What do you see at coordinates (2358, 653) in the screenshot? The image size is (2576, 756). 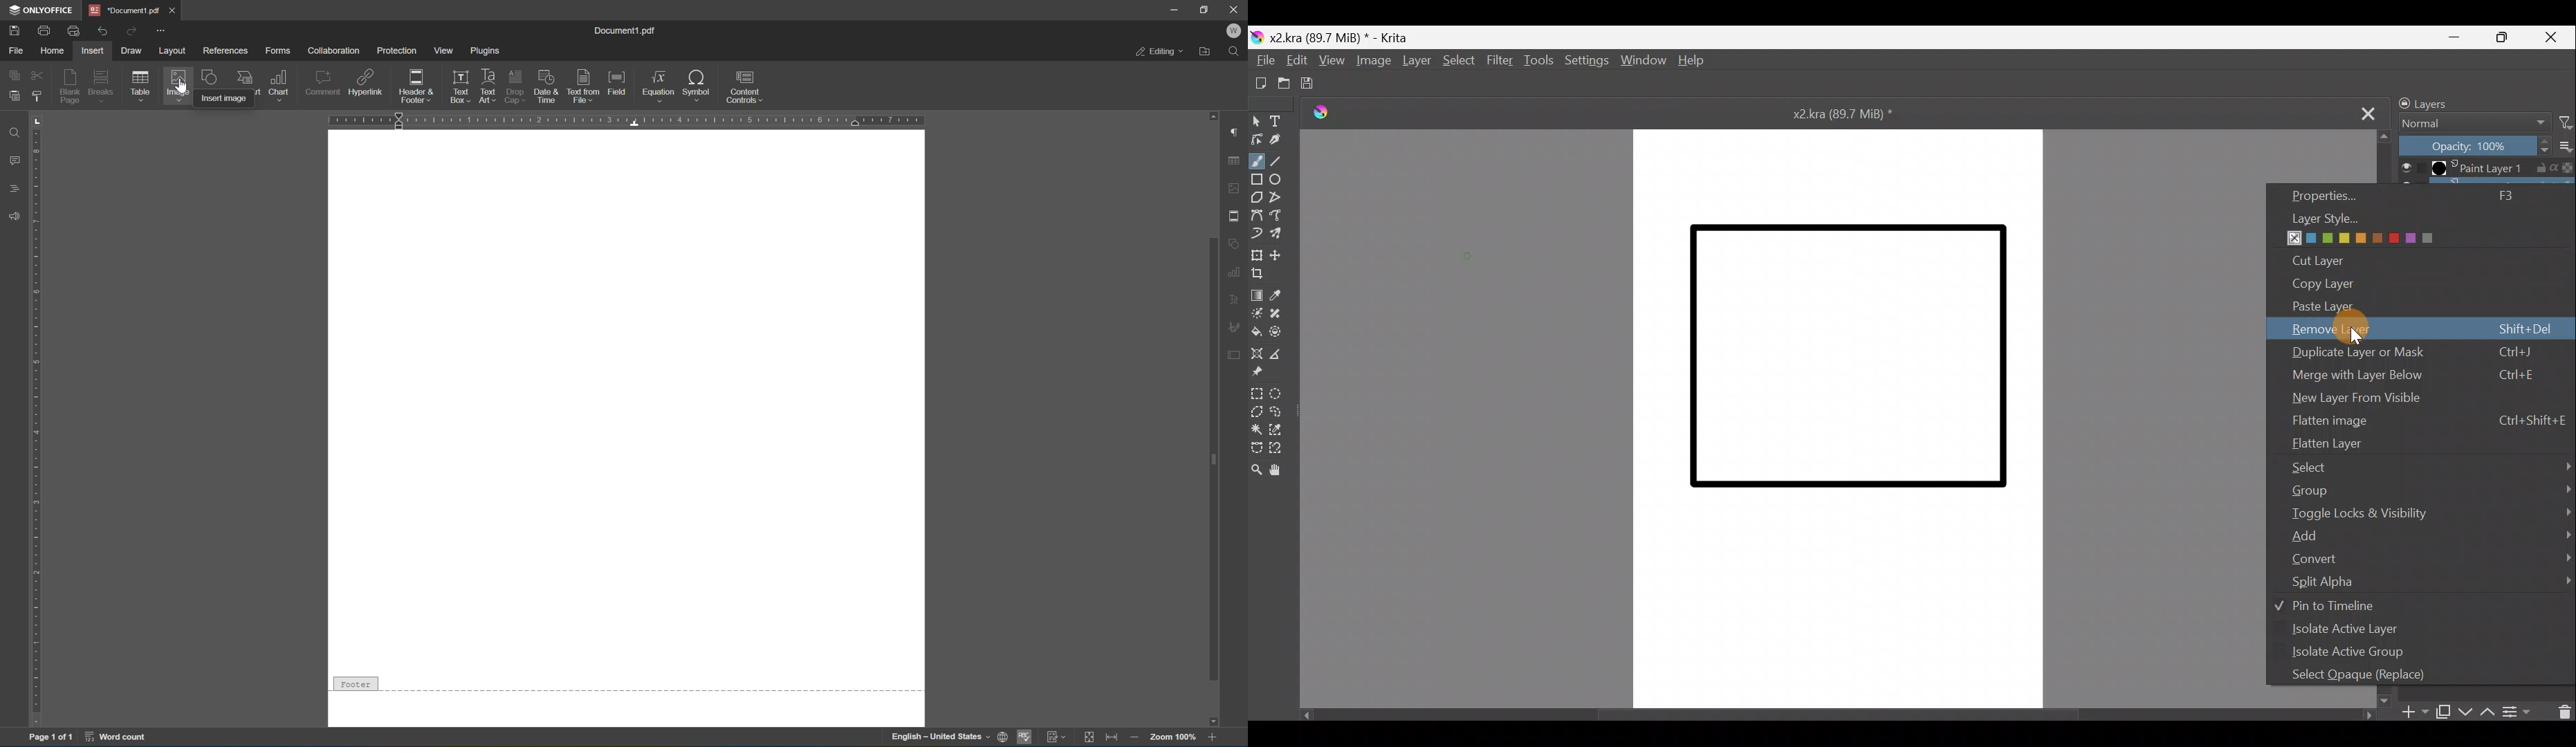 I see `Isolate active group` at bounding box center [2358, 653].